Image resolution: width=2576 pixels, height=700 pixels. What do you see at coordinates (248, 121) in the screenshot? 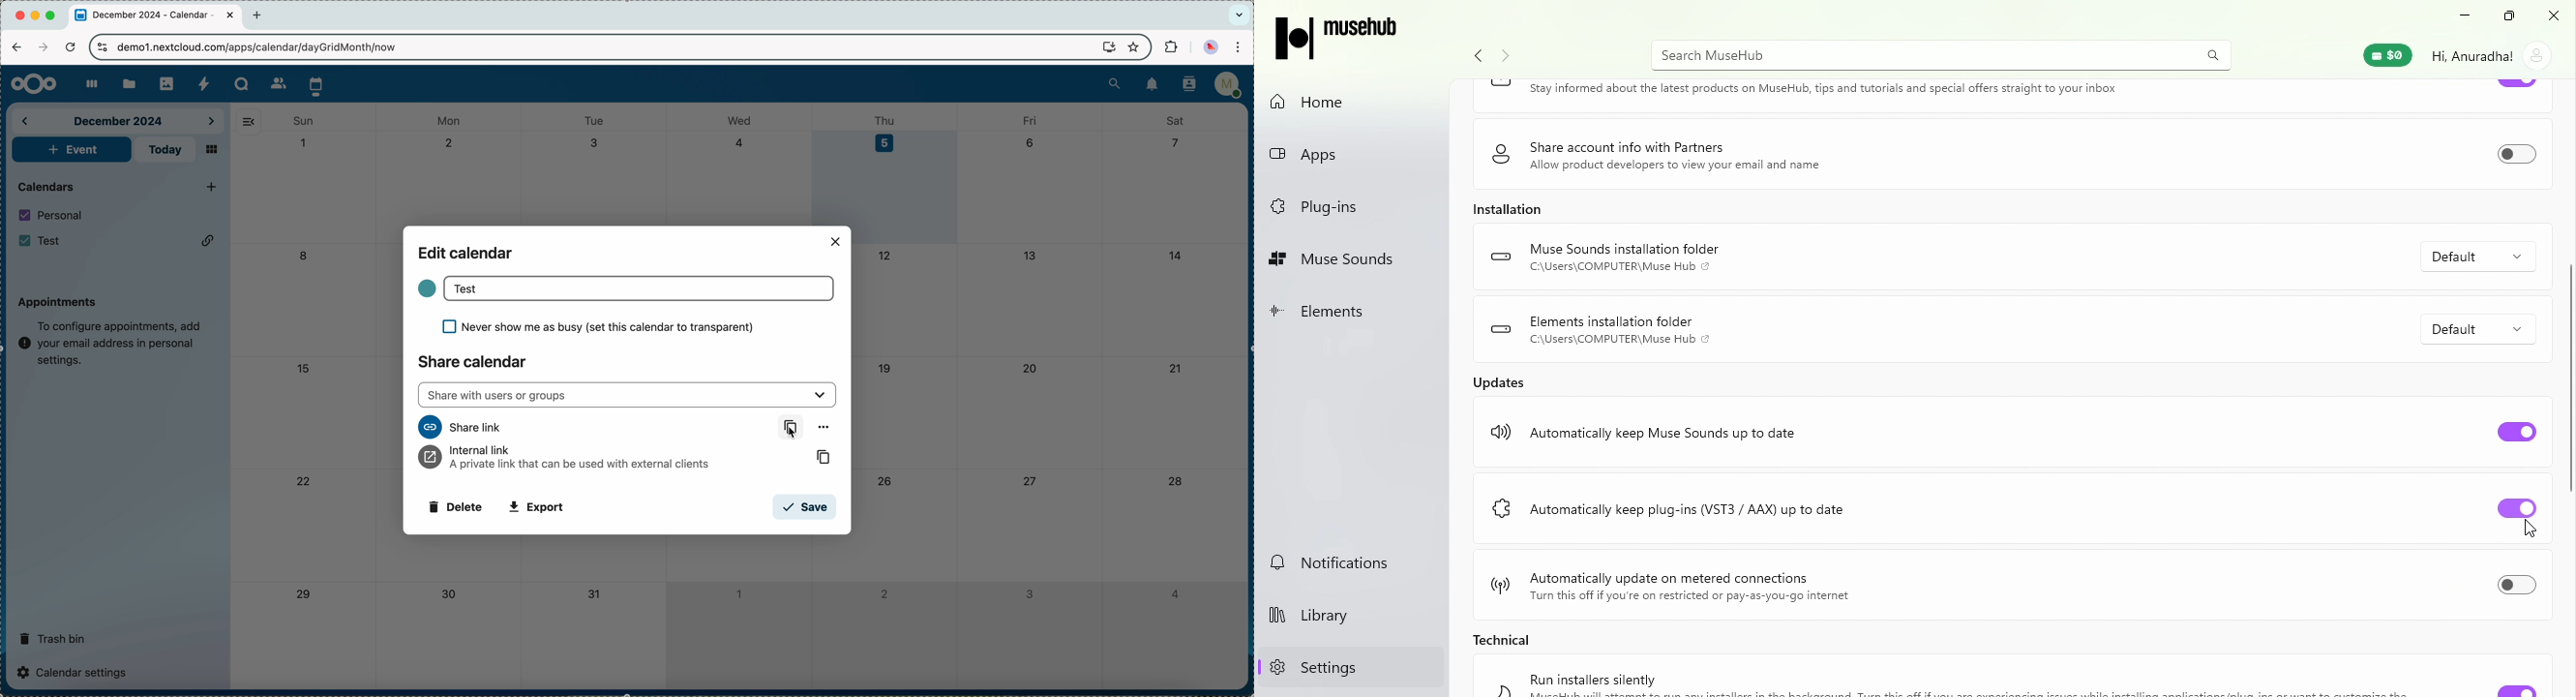
I see `hide side bar` at bounding box center [248, 121].